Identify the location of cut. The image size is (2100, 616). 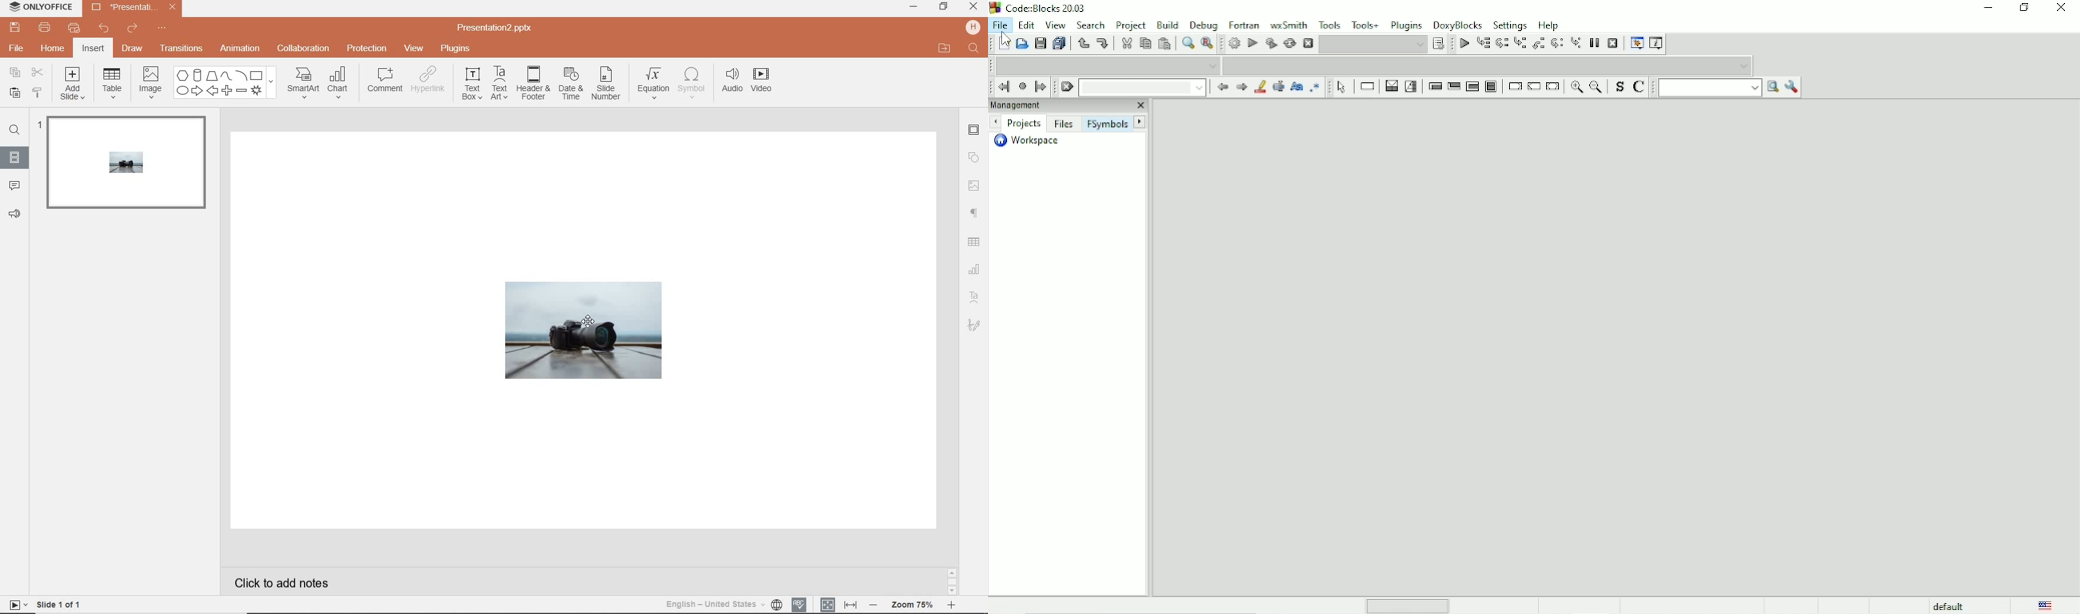
(38, 72).